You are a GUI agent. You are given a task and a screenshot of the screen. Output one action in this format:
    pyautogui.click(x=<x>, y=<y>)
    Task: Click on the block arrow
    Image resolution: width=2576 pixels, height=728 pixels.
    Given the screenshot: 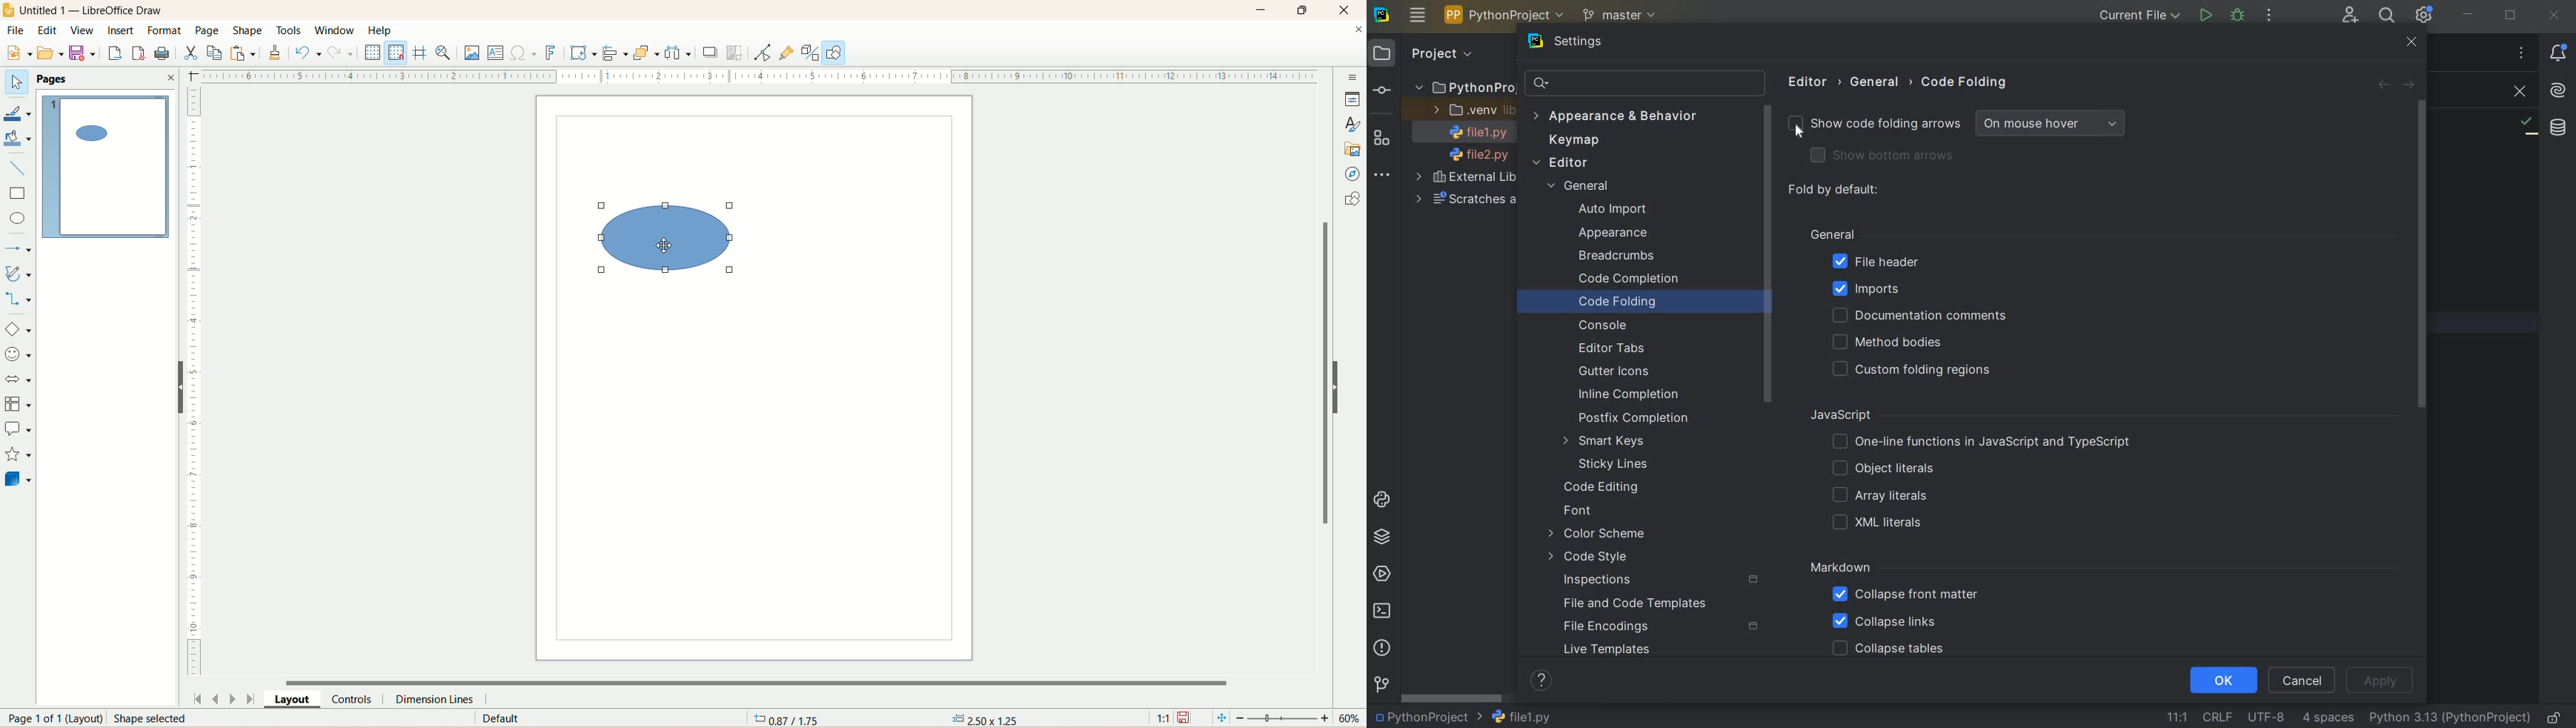 What is the action you would take?
    pyautogui.click(x=17, y=380)
    